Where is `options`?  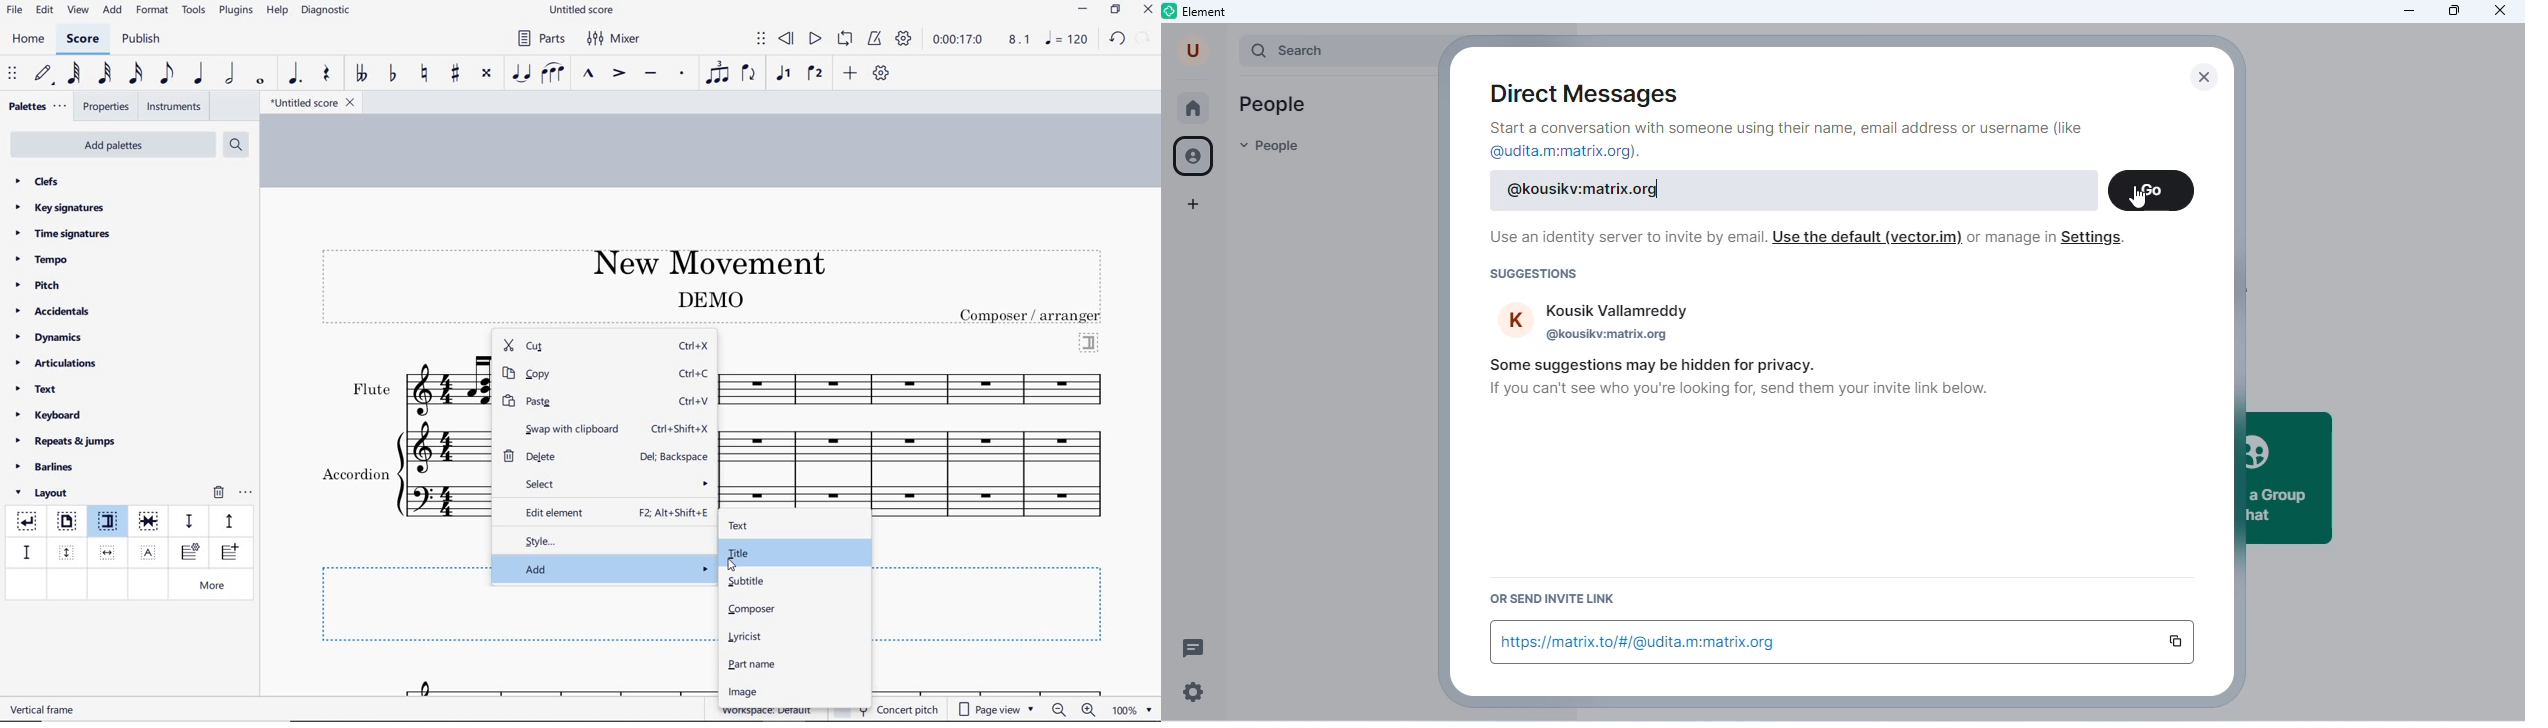 options is located at coordinates (246, 490).